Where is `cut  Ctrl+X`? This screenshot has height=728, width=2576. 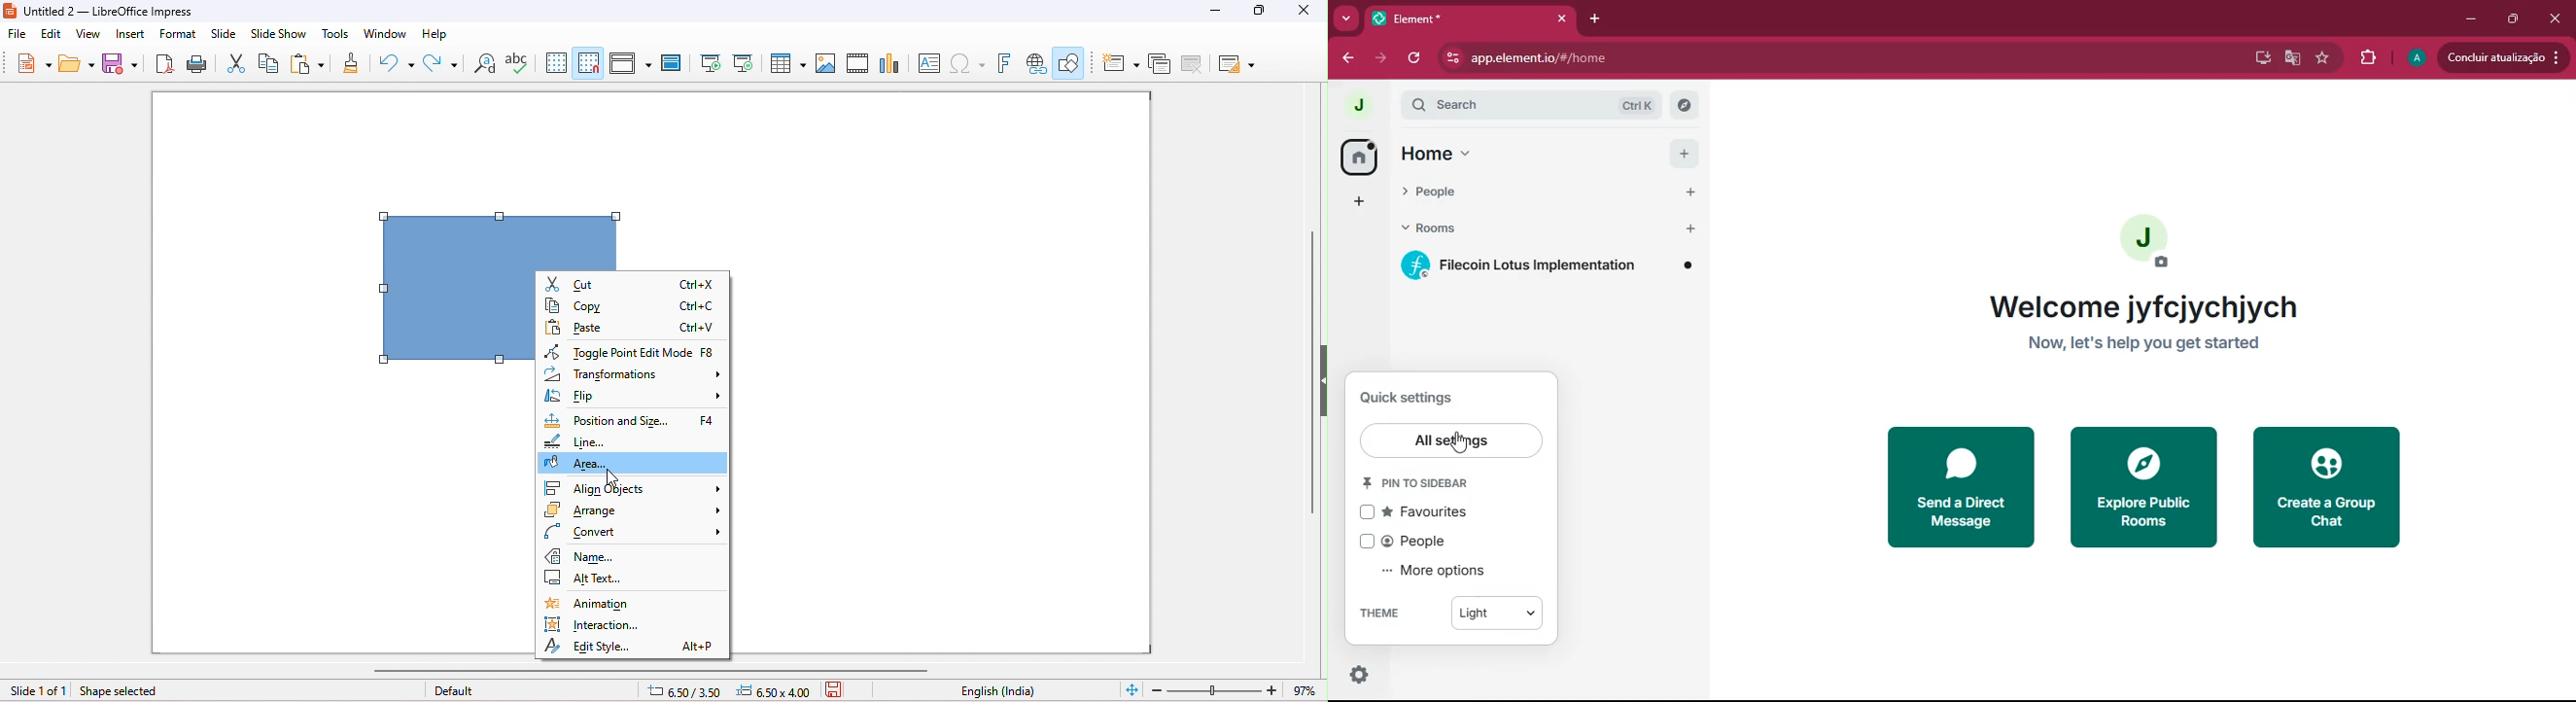 cut  Ctrl+X is located at coordinates (632, 282).